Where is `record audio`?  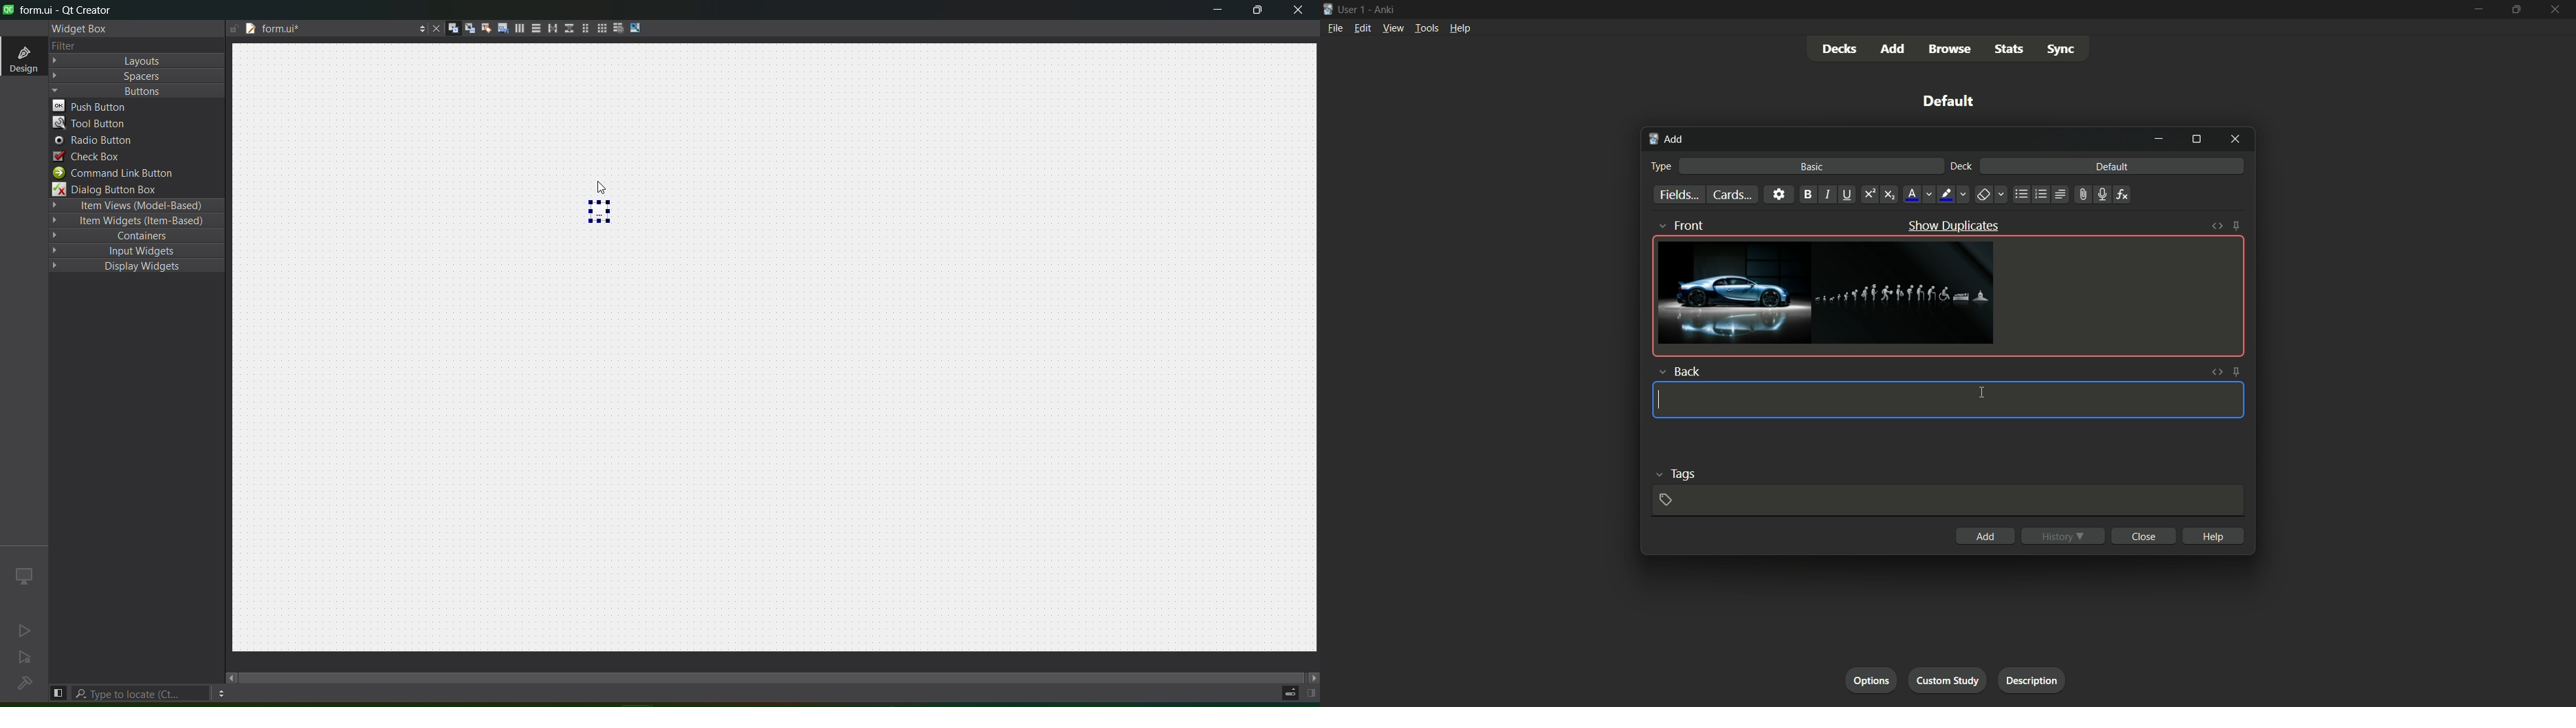
record audio is located at coordinates (2103, 195).